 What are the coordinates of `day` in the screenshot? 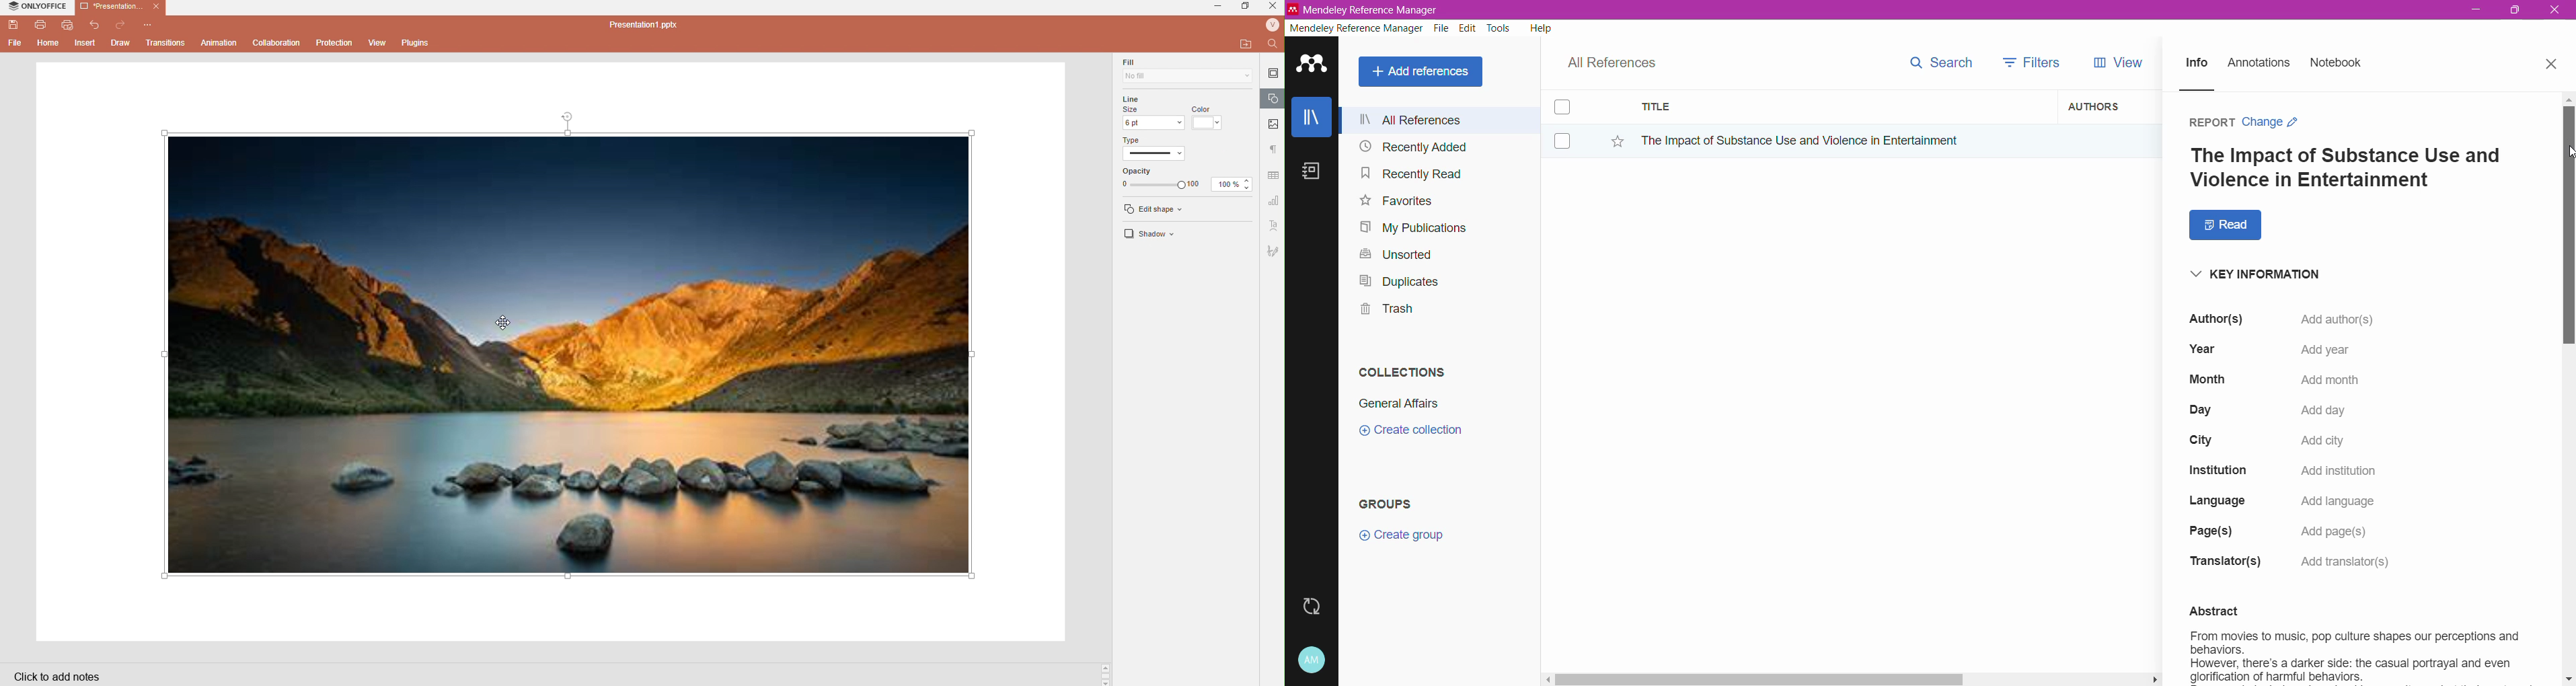 It's located at (2294, 413).